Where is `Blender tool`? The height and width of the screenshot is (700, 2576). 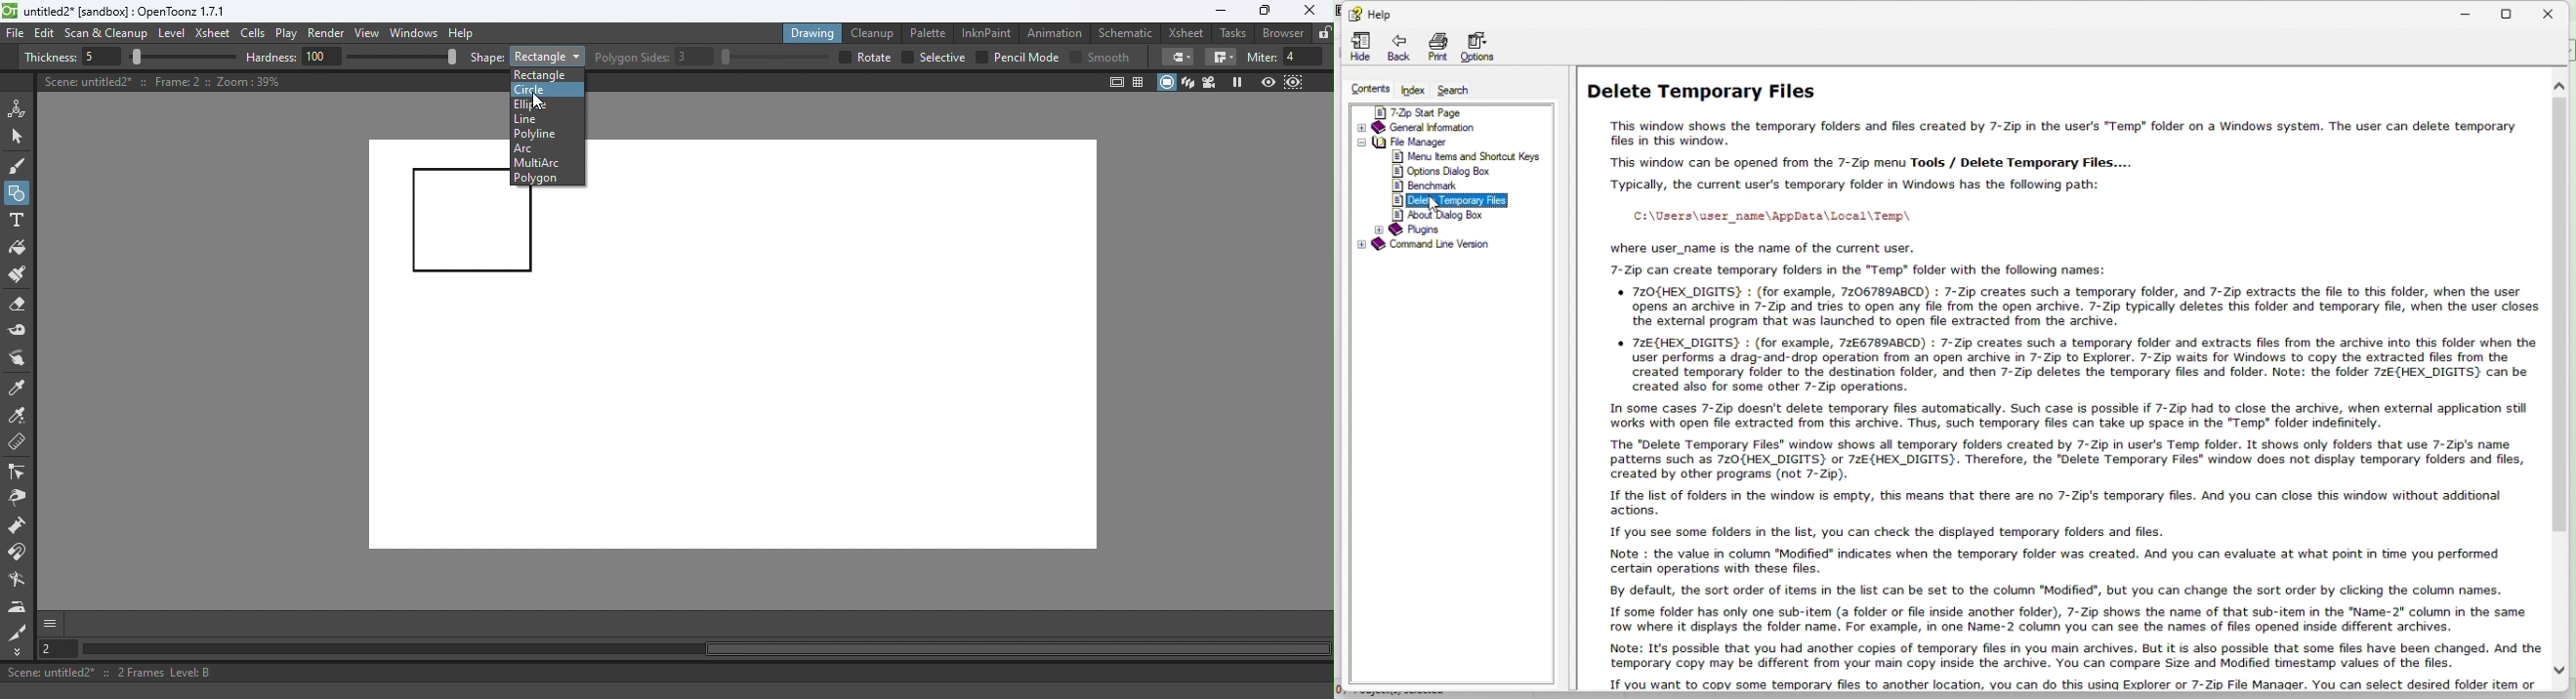
Blender tool is located at coordinates (21, 581).